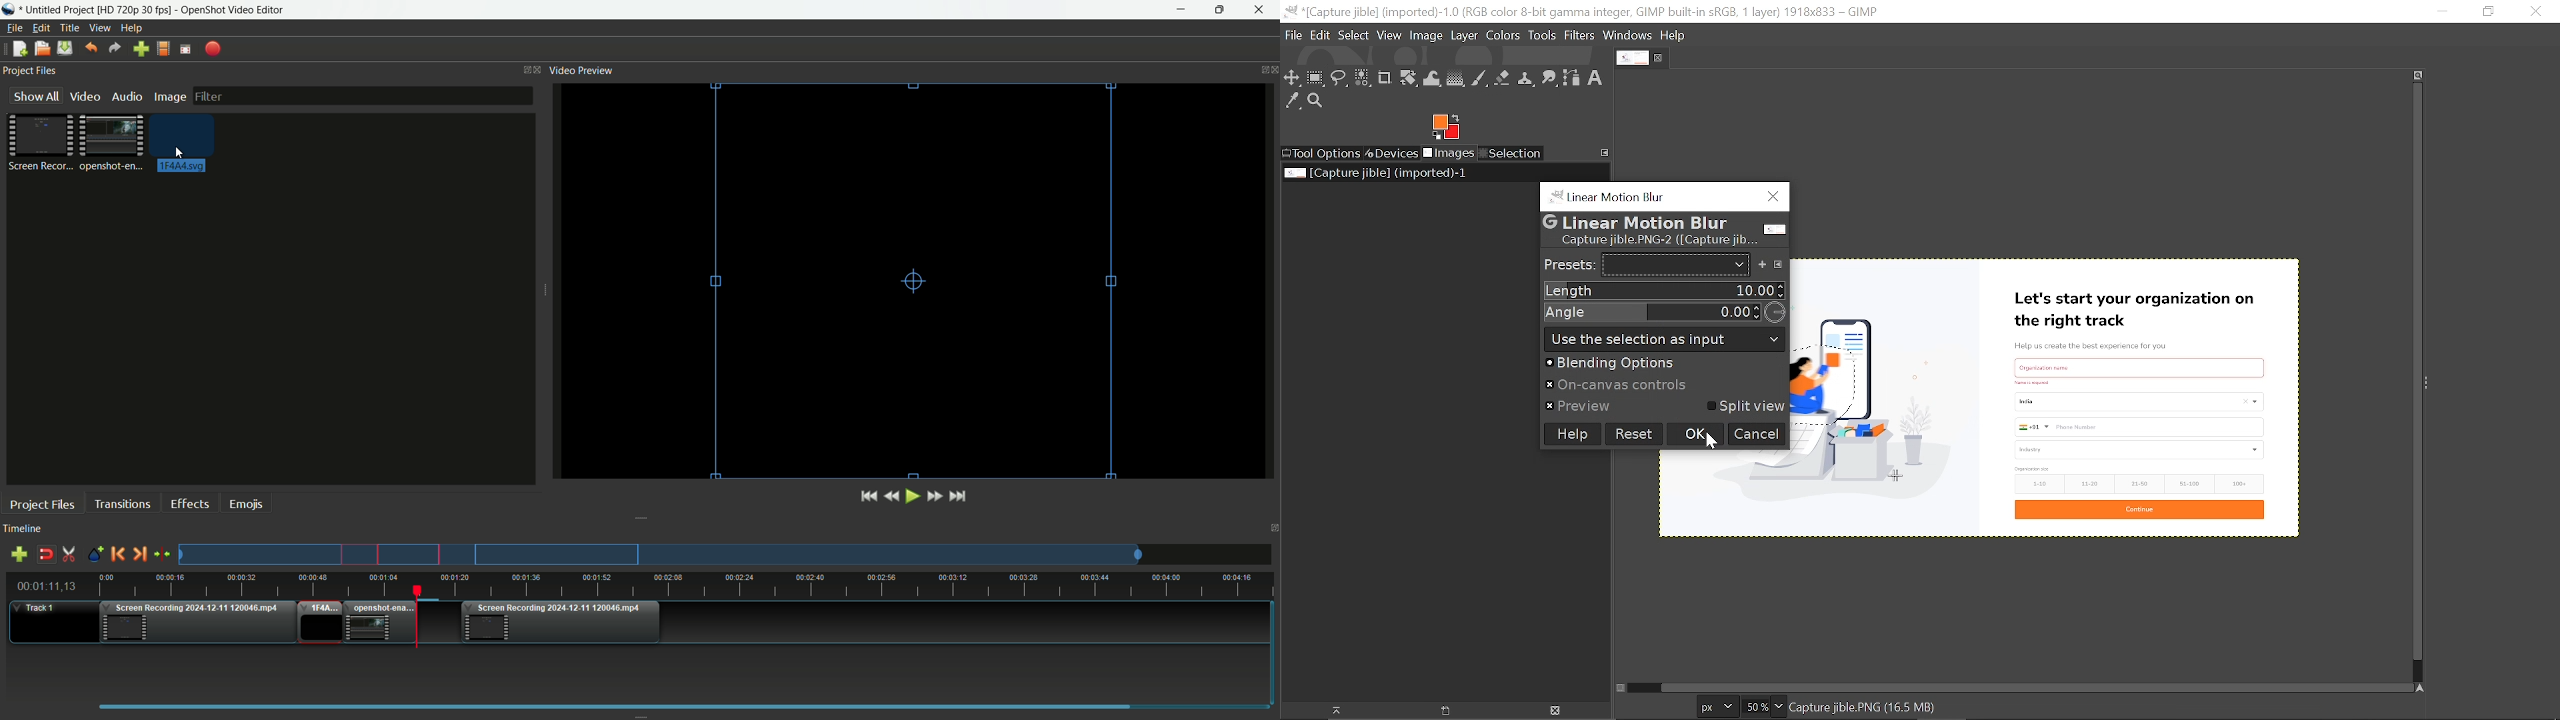 This screenshot has height=728, width=2576. Describe the element at coordinates (917, 279) in the screenshot. I see `video preview` at that location.